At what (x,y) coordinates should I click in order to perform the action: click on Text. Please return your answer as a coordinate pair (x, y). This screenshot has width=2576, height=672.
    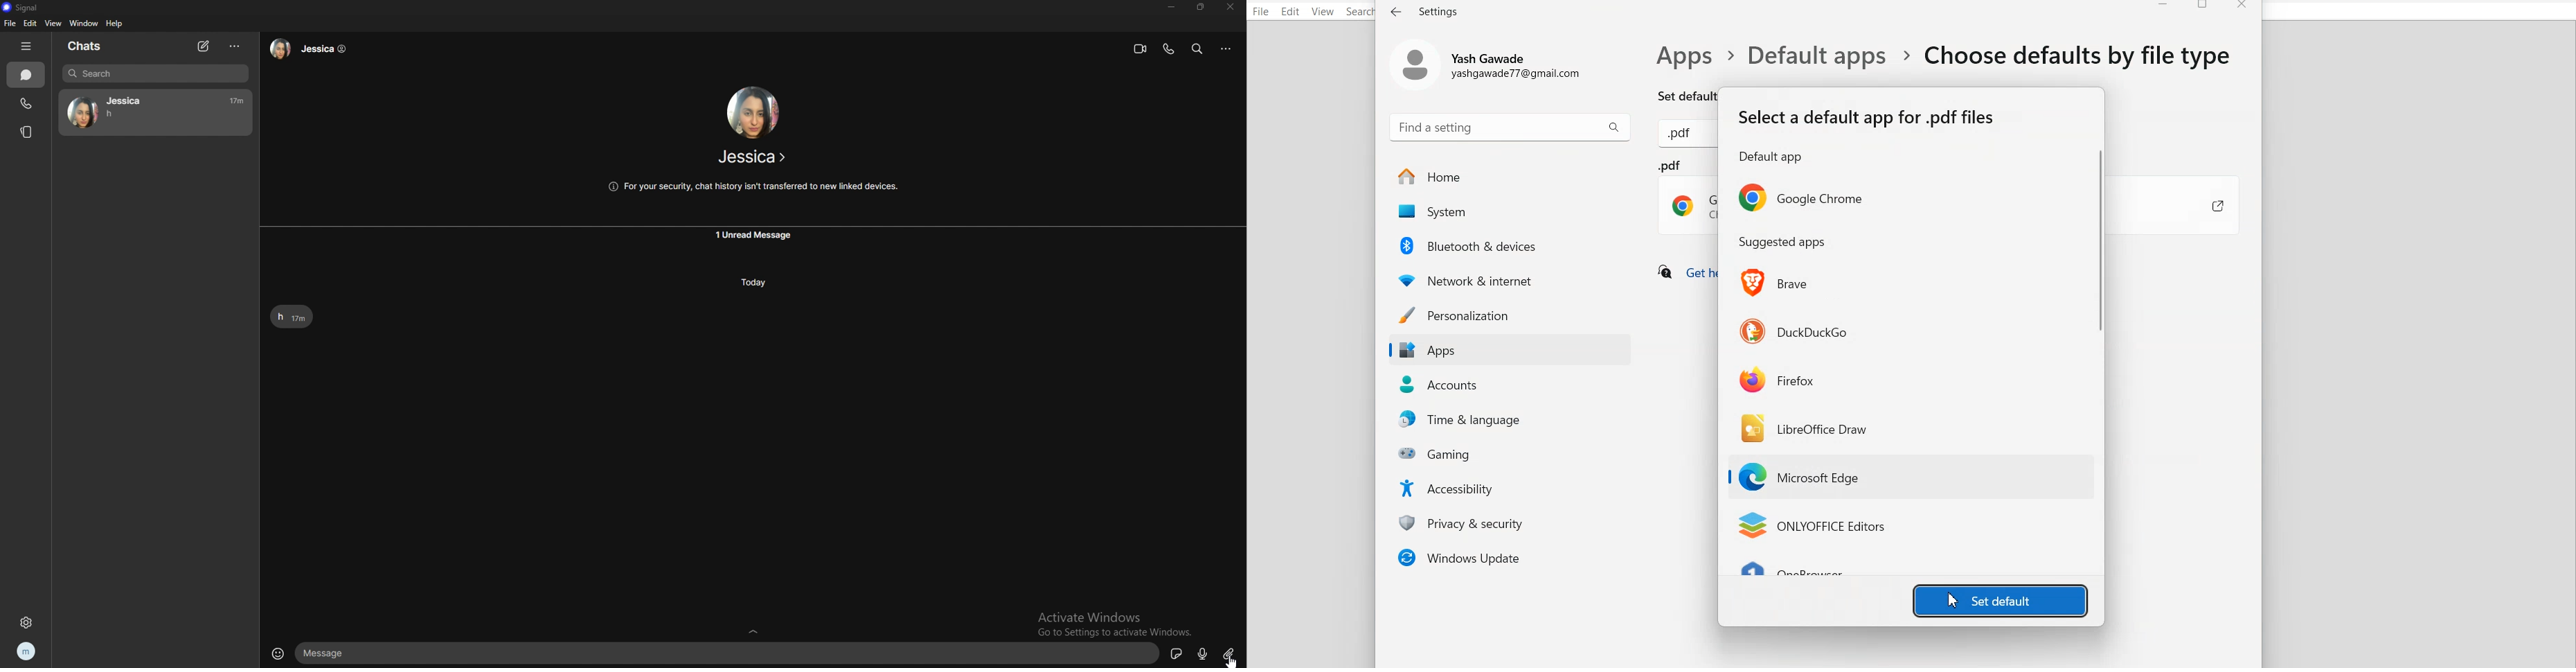
    Looking at the image, I should click on (1782, 243).